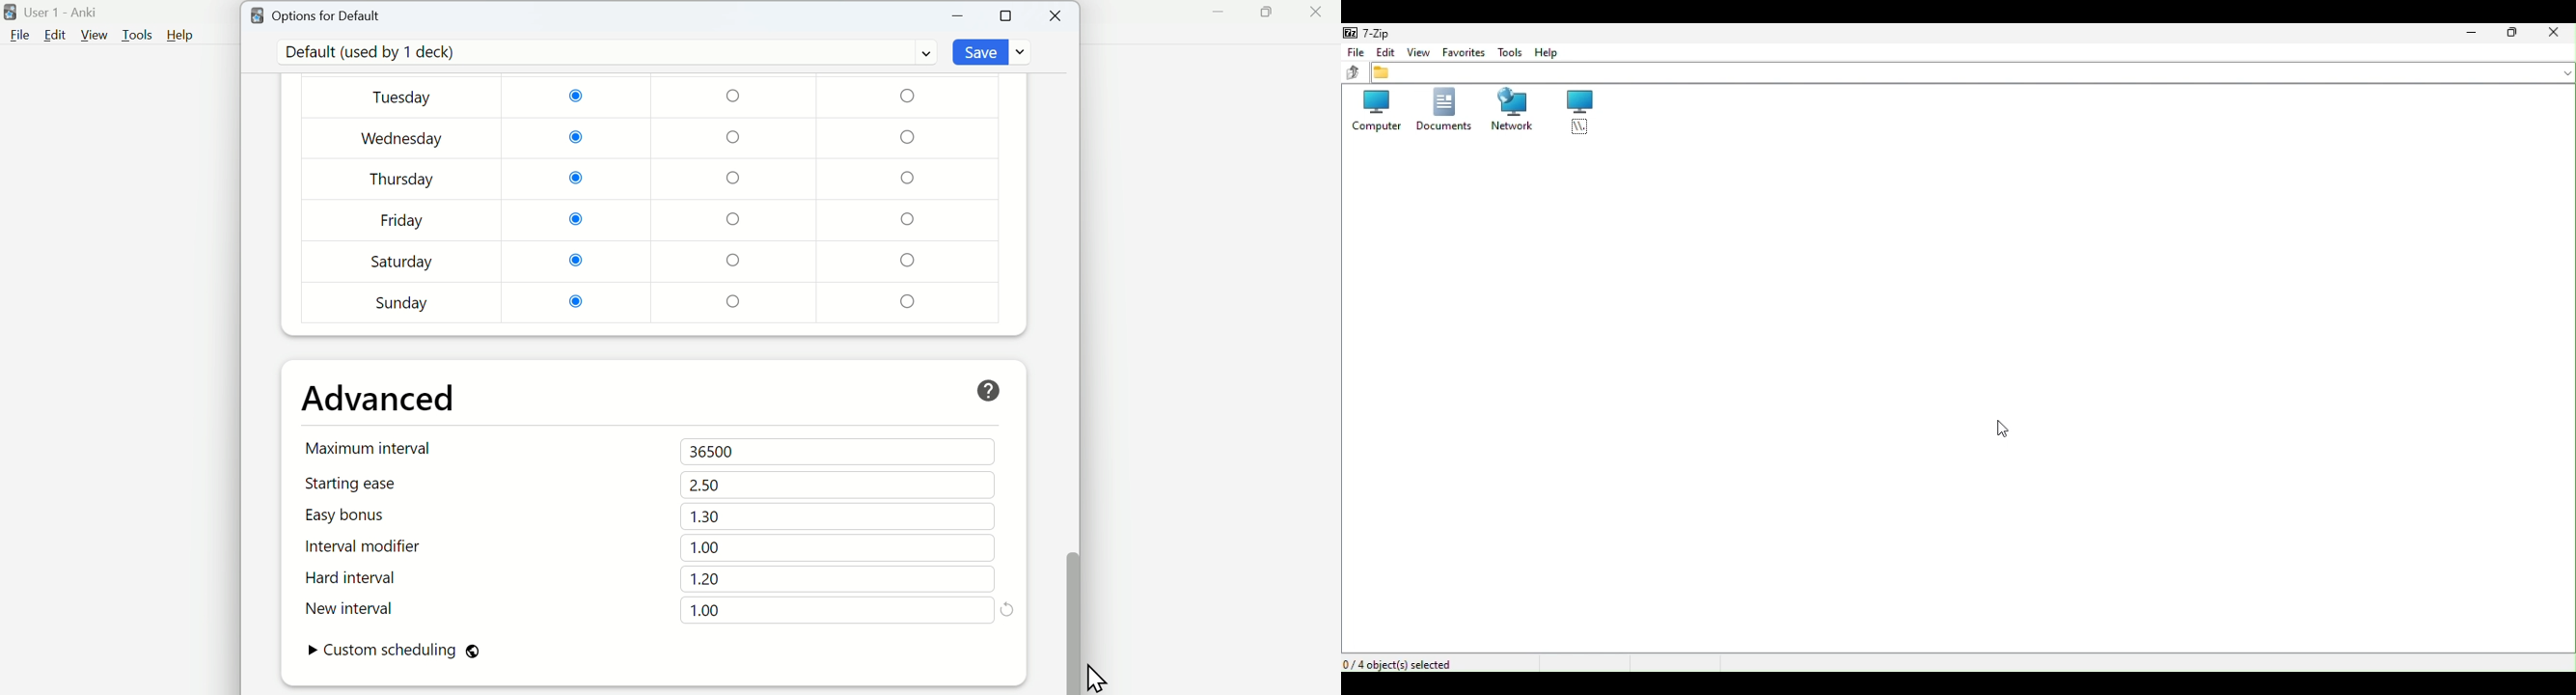 Image resolution: width=2576 pixels, height=700 pixels. Describe the element at coordinates (737, 199) in the screenshot. I see `Checkboxes` at that location.